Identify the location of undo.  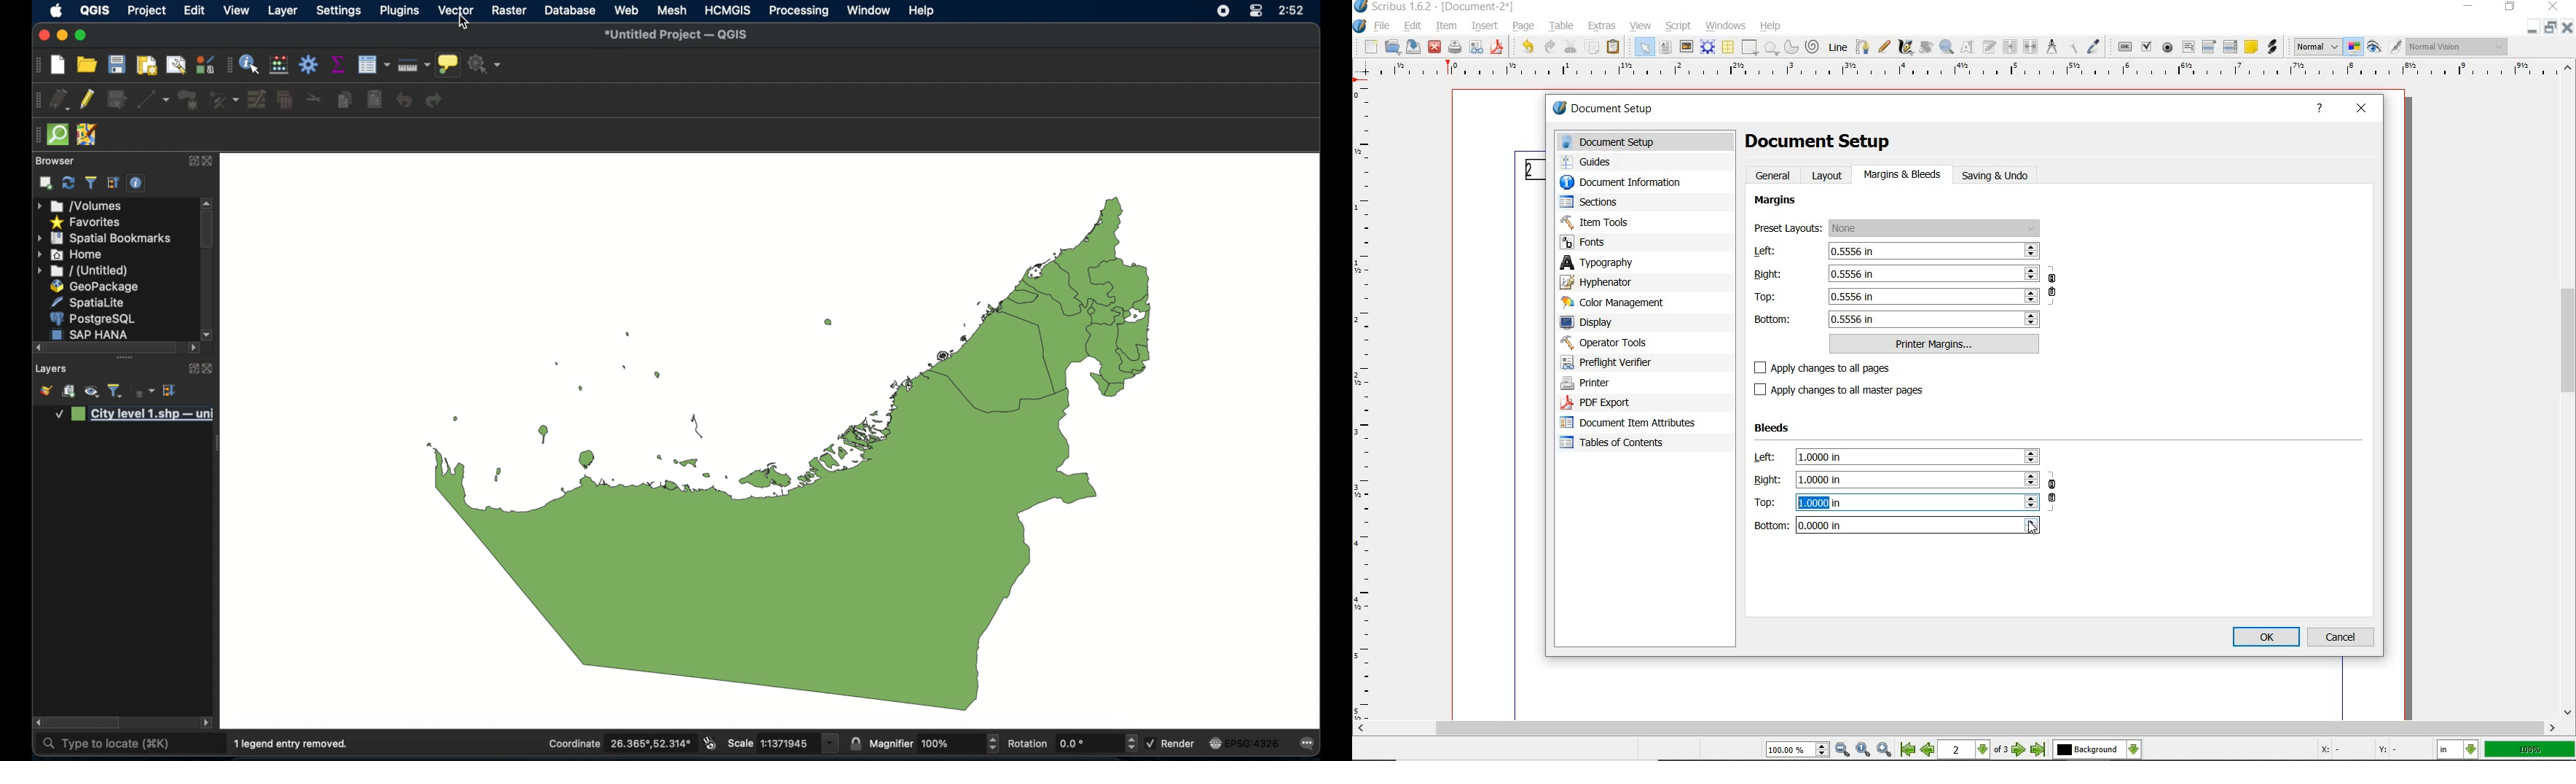
(1525, 47).